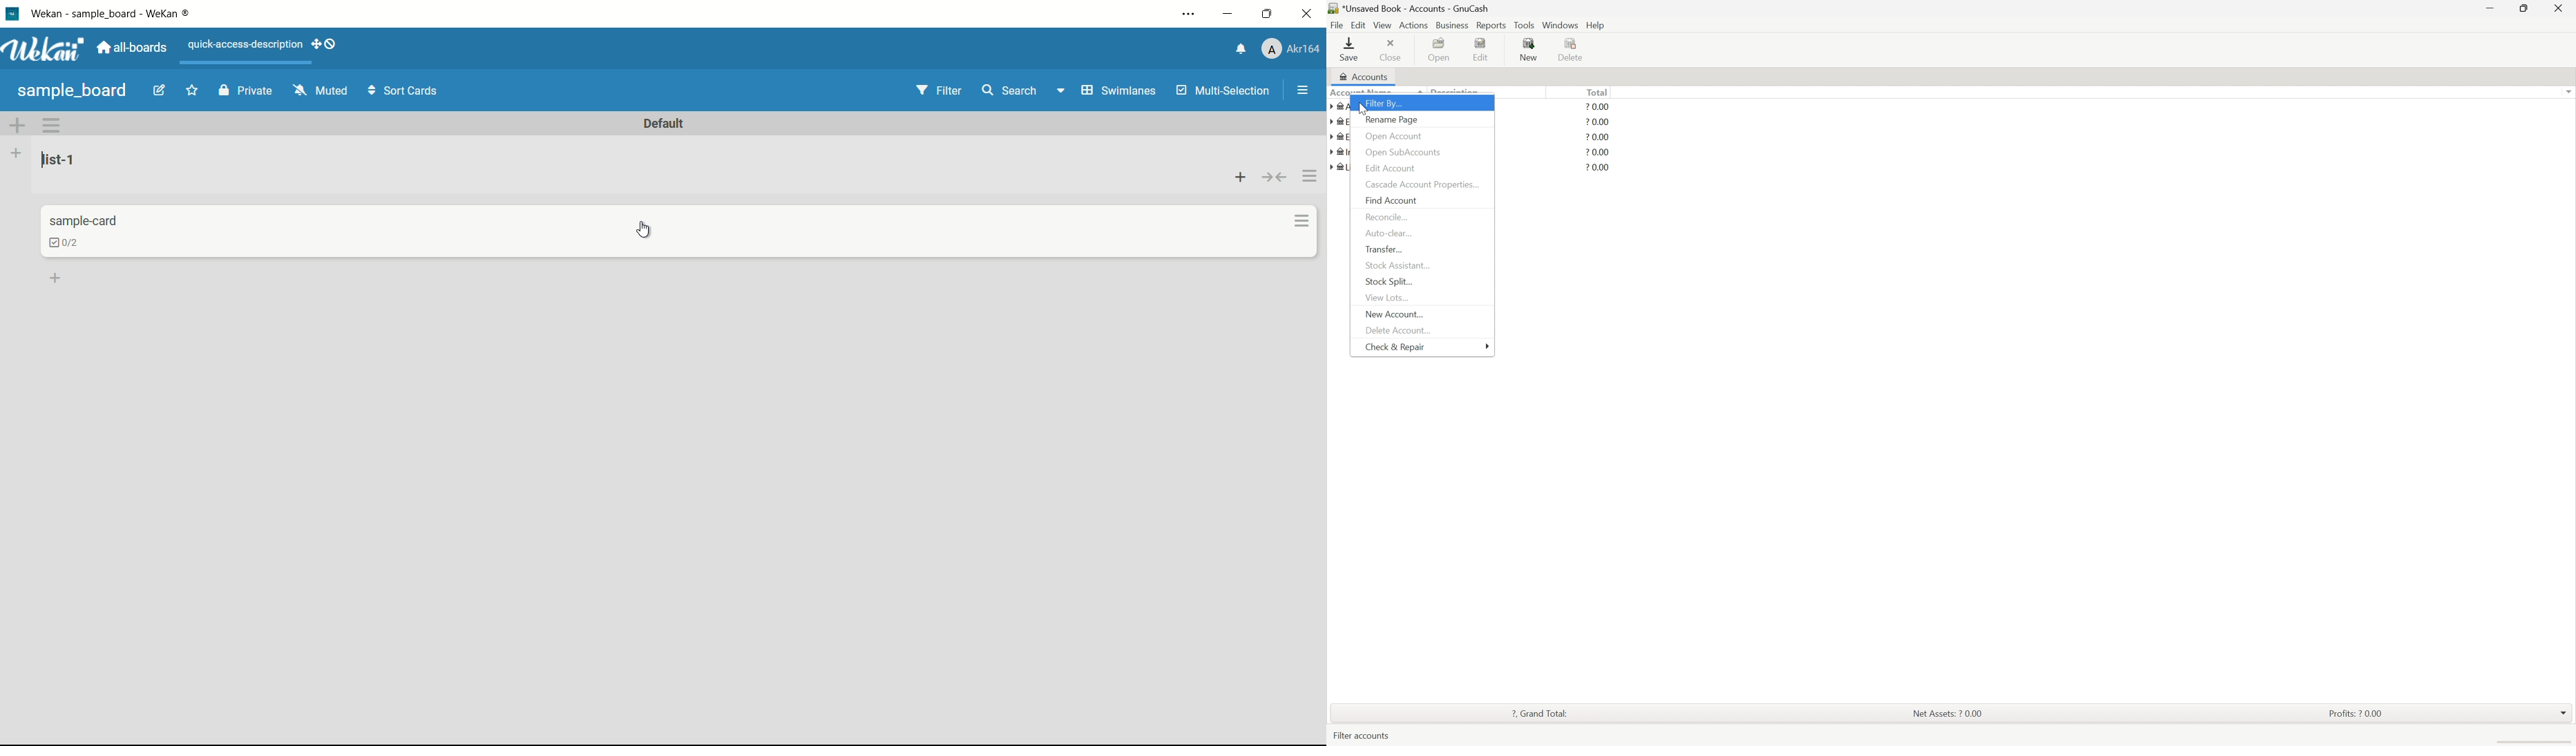 The width and height of the screenshot is (2576, 756). Describe the element at coordinates (1597, 152) in the screenshot. I see `? 0.00` at that location.